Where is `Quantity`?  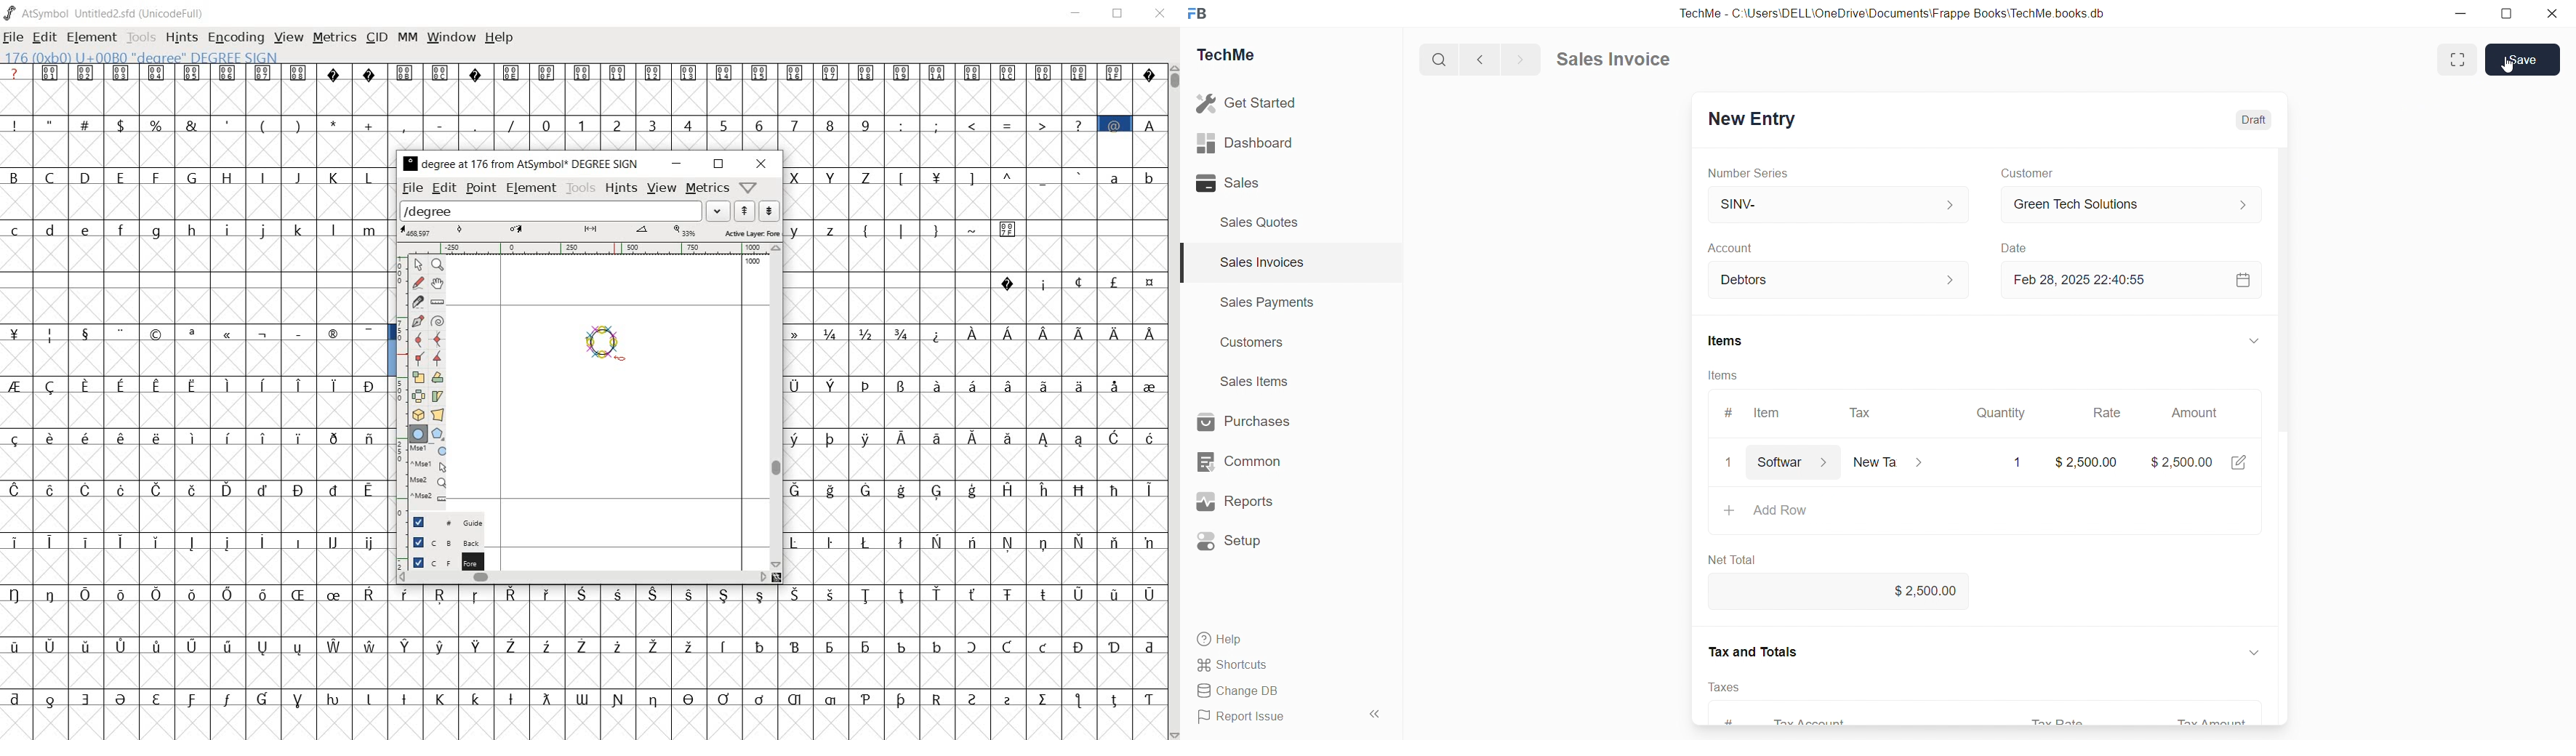
Quantity is located at coordinates (2001, 414).